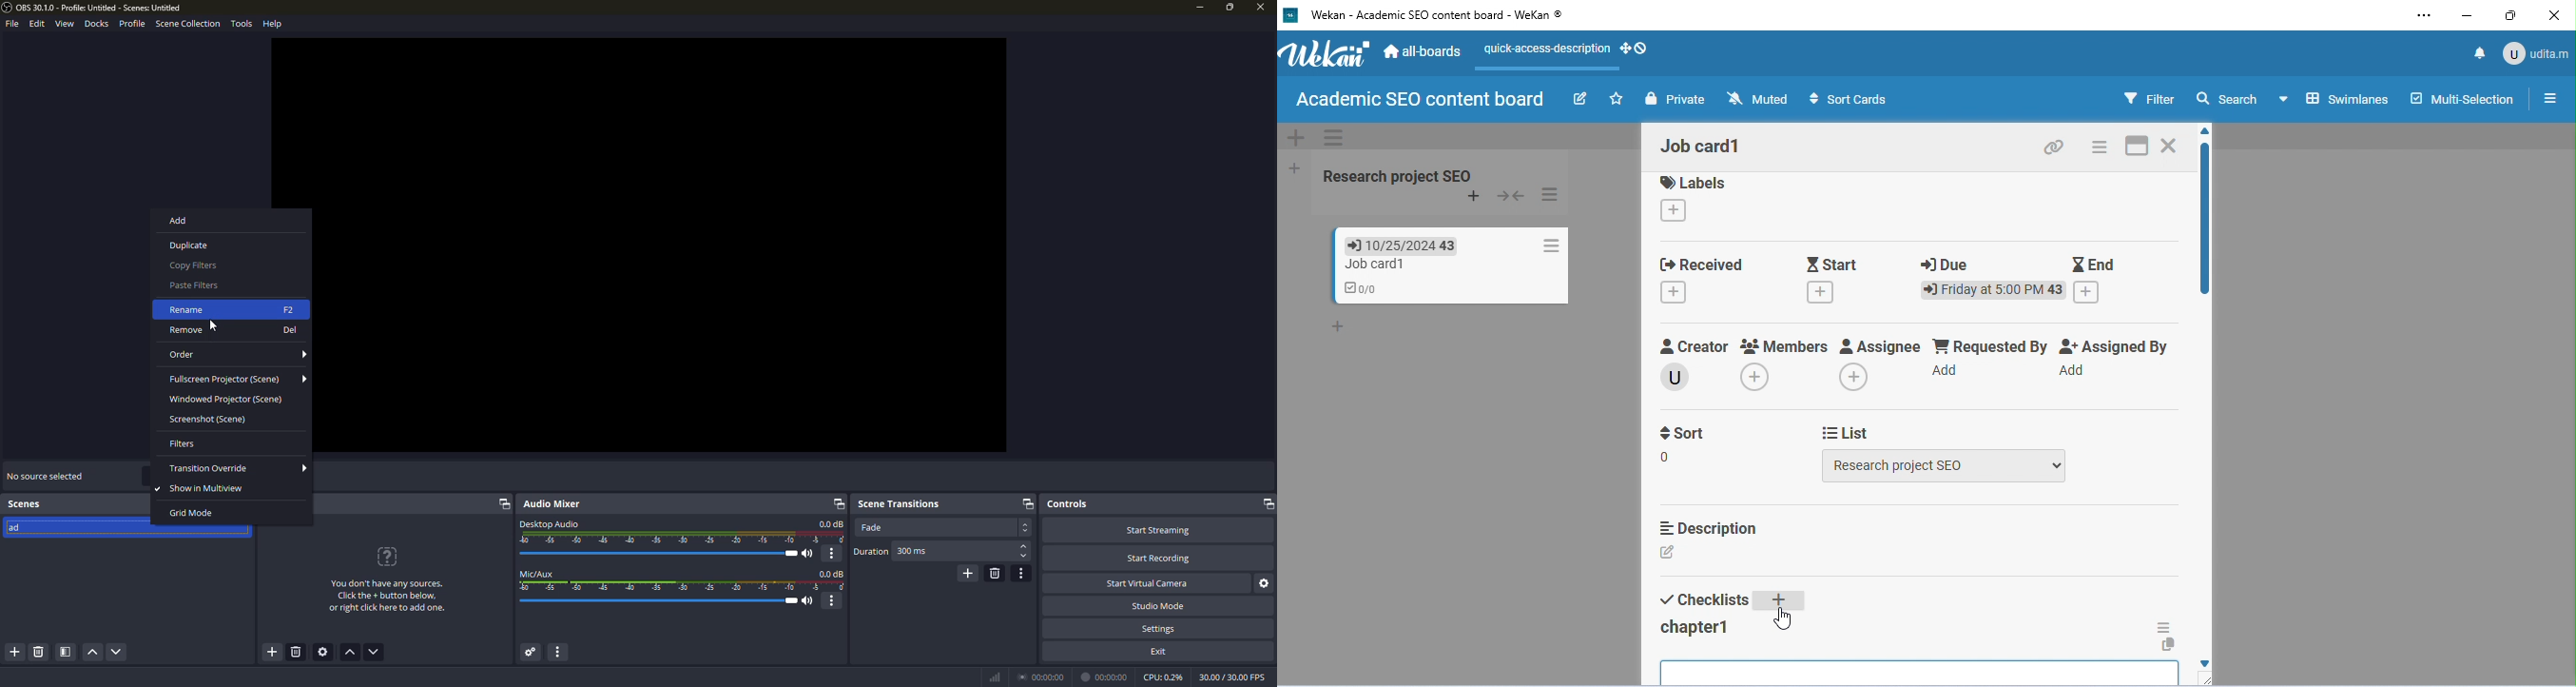  I want to click on obs profile, so click(94, 8).